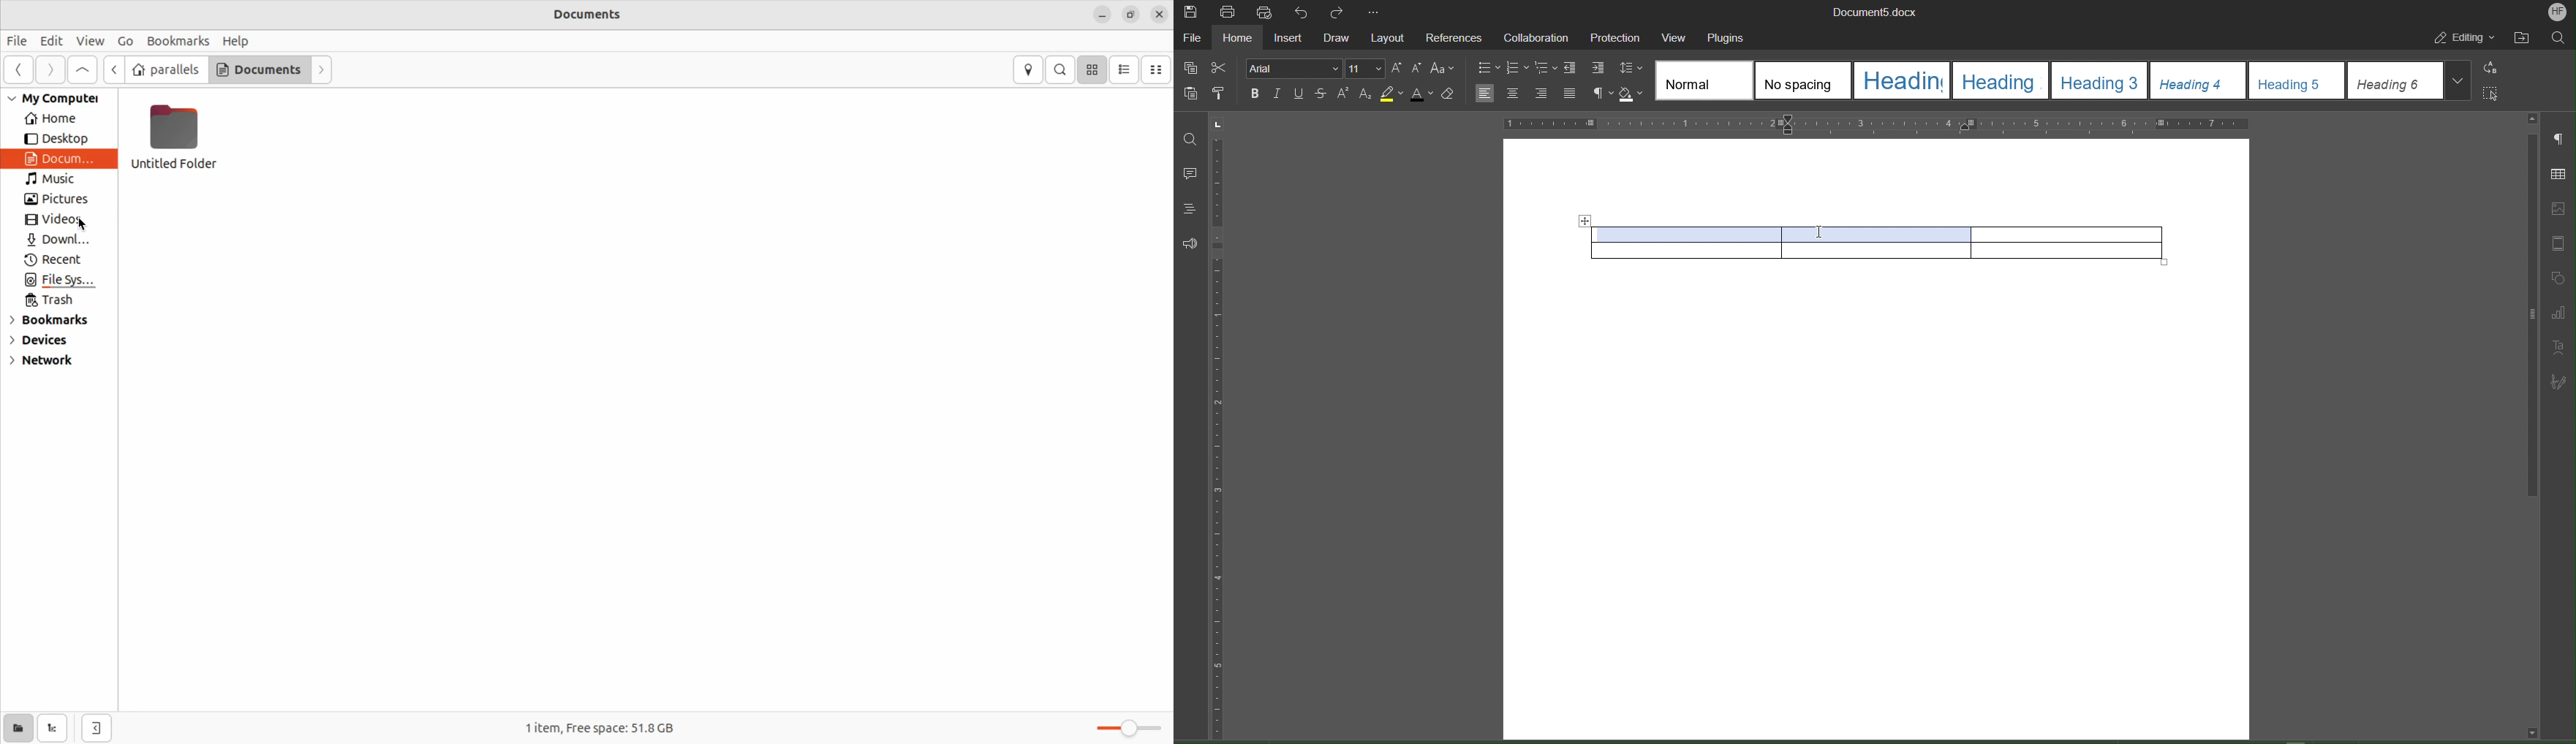 This screenshot has width=2576, height=756. I want to click on Open File Location, so click(2524, 39).